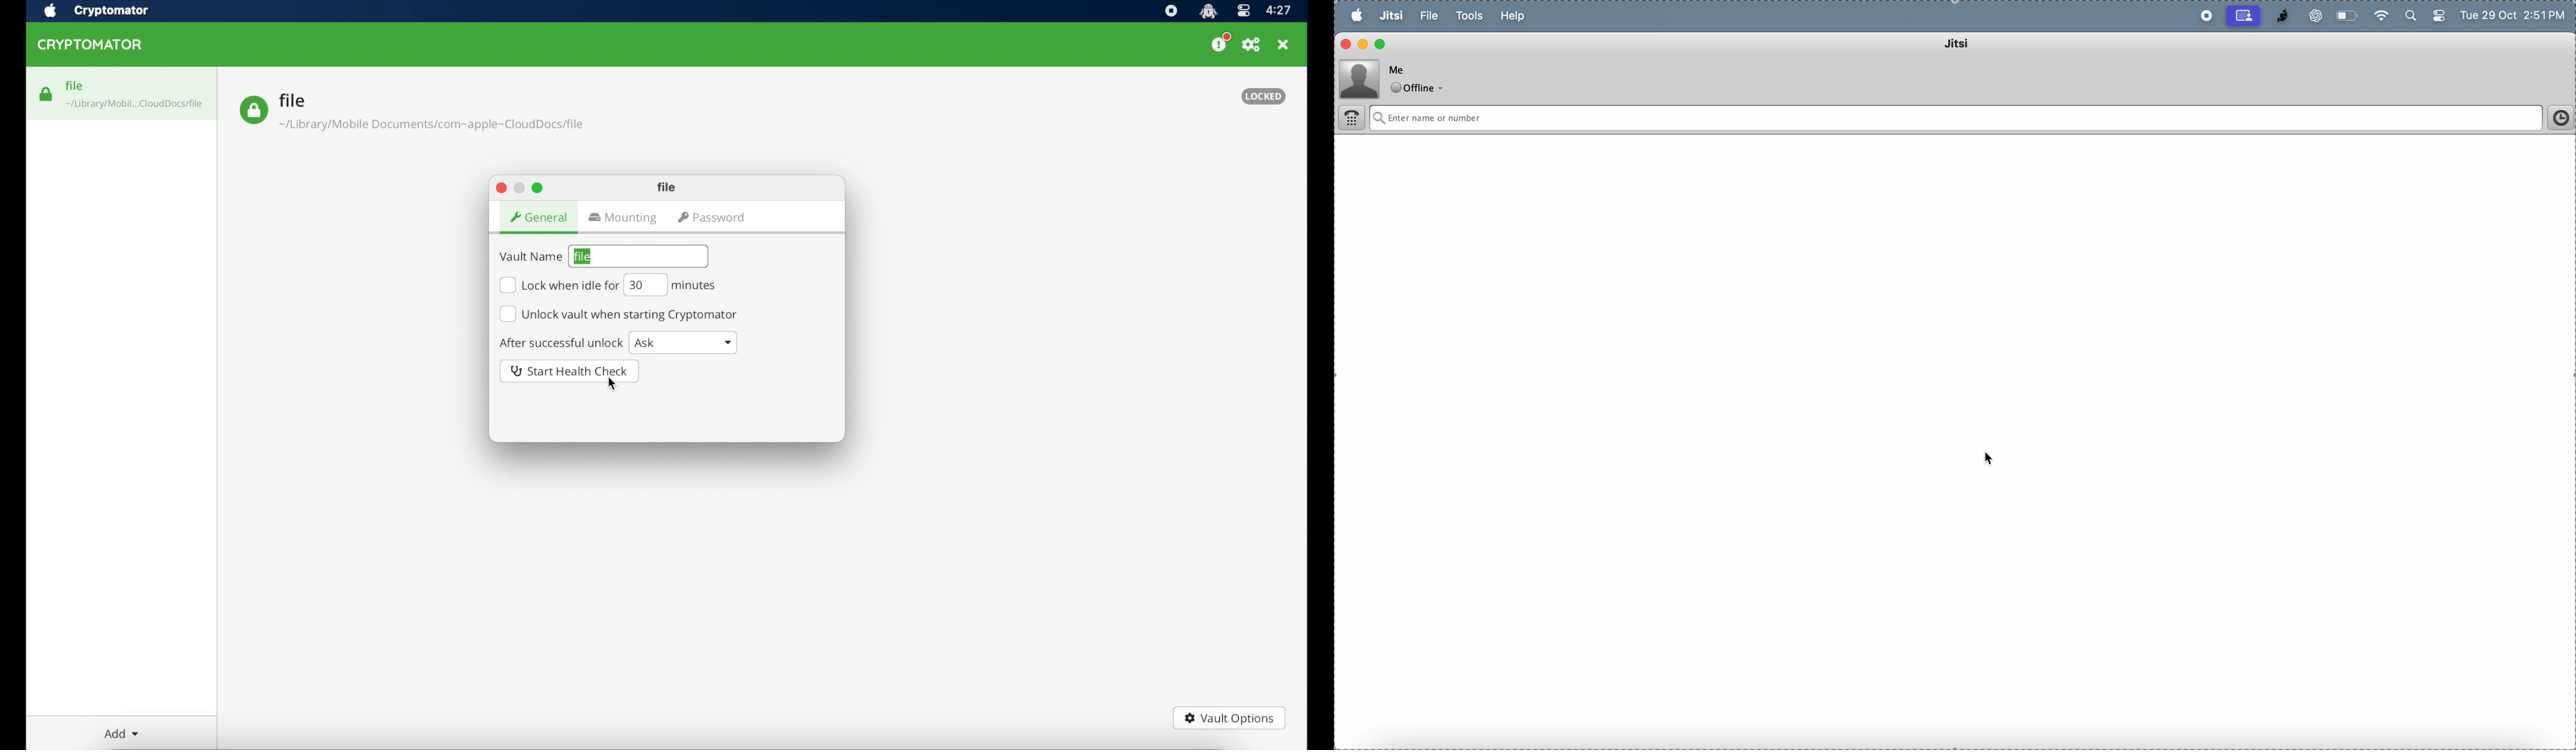 Image resolution: width=2576 pixels, height=756 pixels. I want to click on jitsi menu, so click(1391, 17).